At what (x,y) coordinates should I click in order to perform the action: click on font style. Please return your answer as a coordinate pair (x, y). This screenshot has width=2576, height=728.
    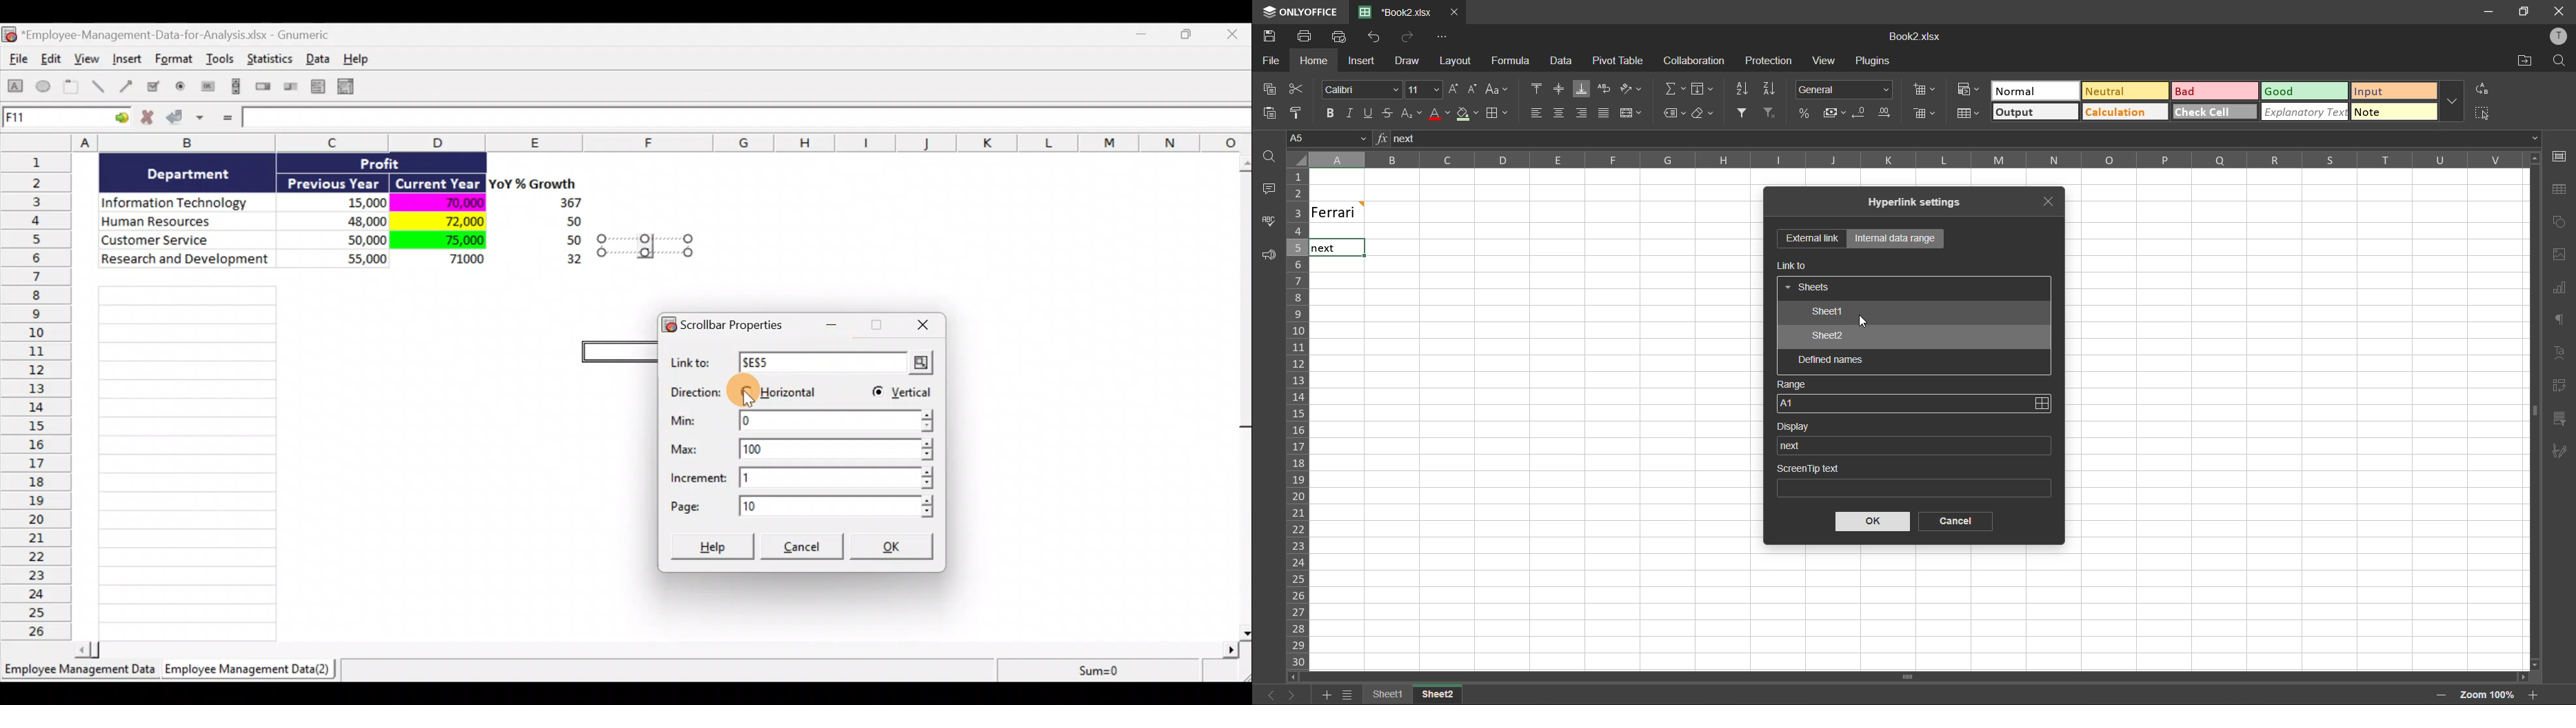
    Looking at the image, I should click on (1363, 90).